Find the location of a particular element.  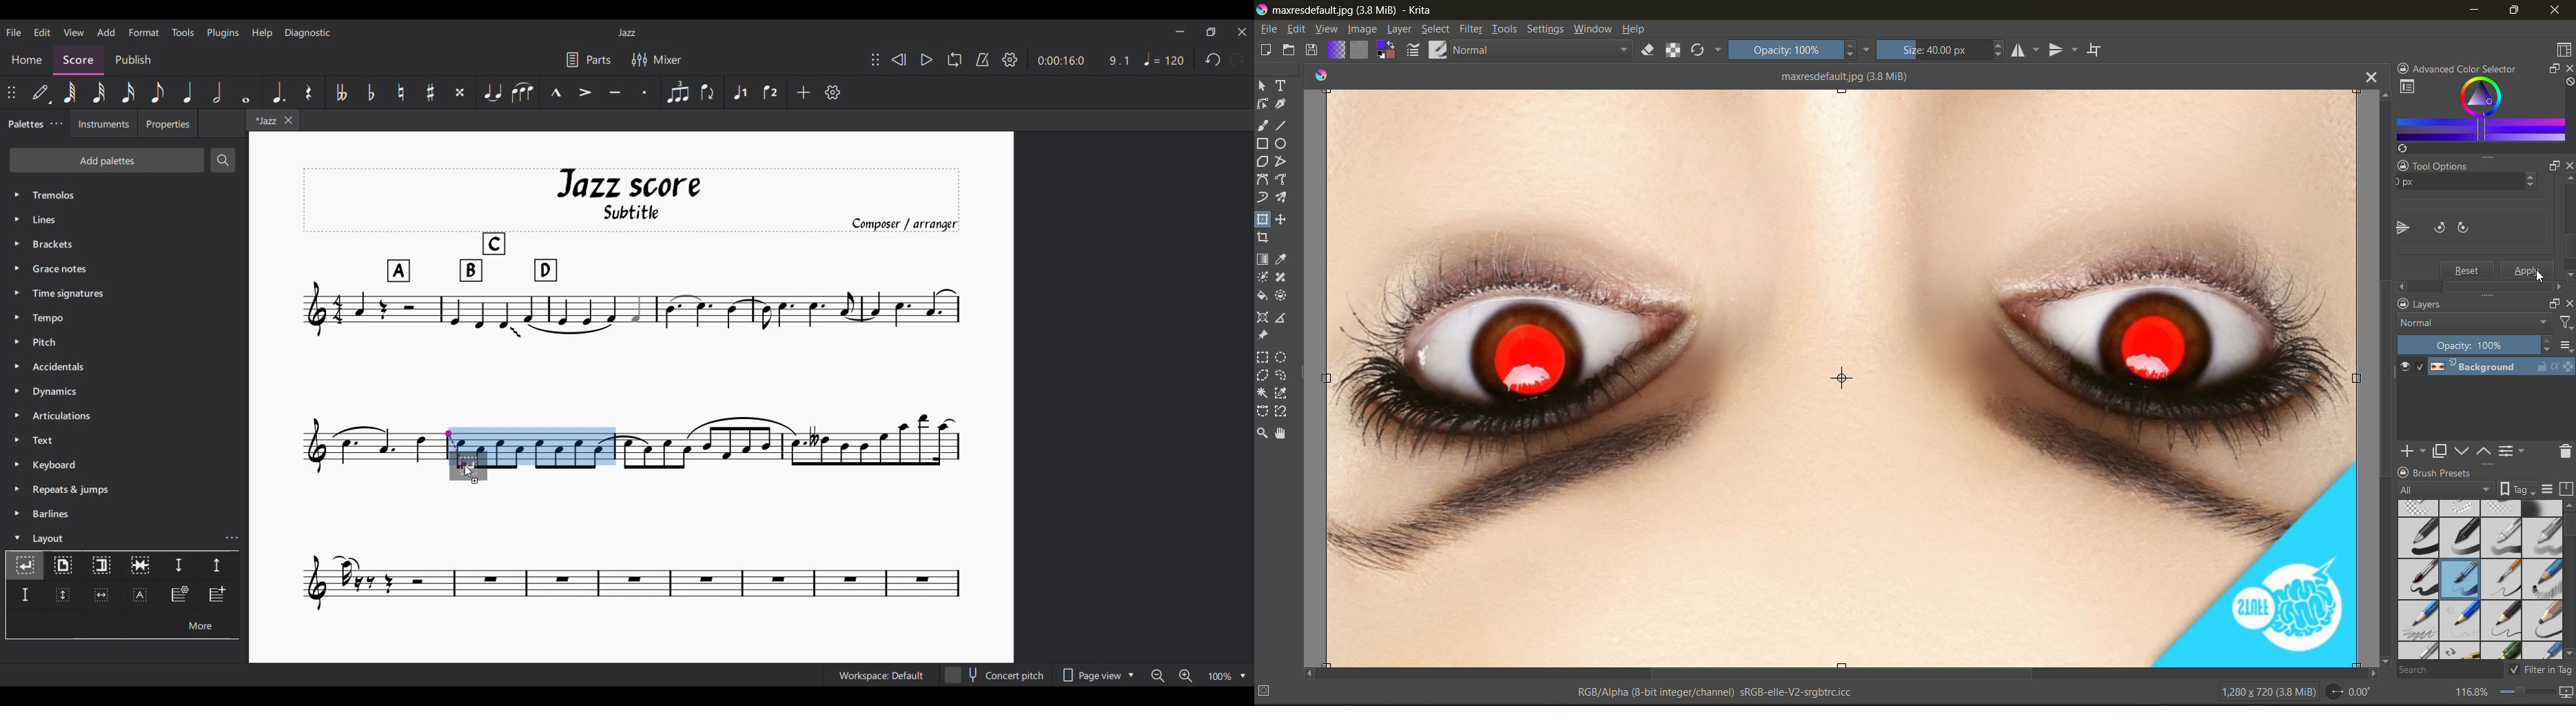

vertically flipped canvas is located at coordinates (1840, 378).